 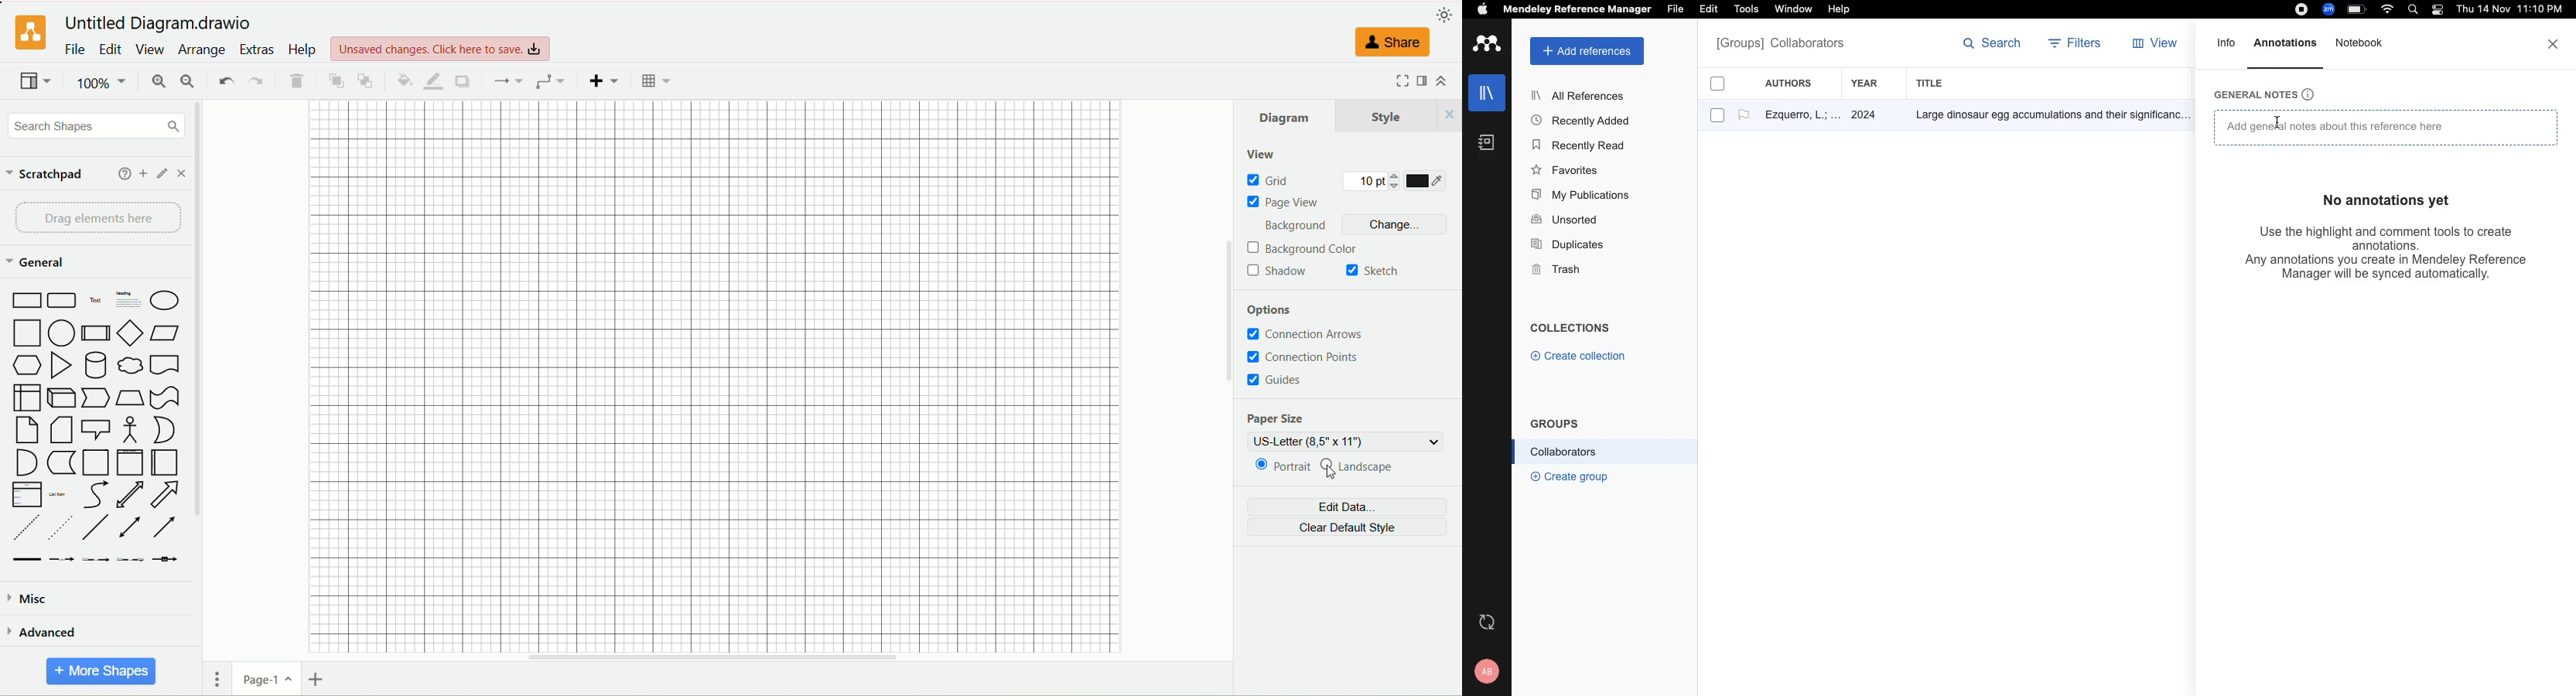 What do you see at coordinates (1711, 10) in the screenshot?
I see `Edit` at bounding box center [1711, 10].